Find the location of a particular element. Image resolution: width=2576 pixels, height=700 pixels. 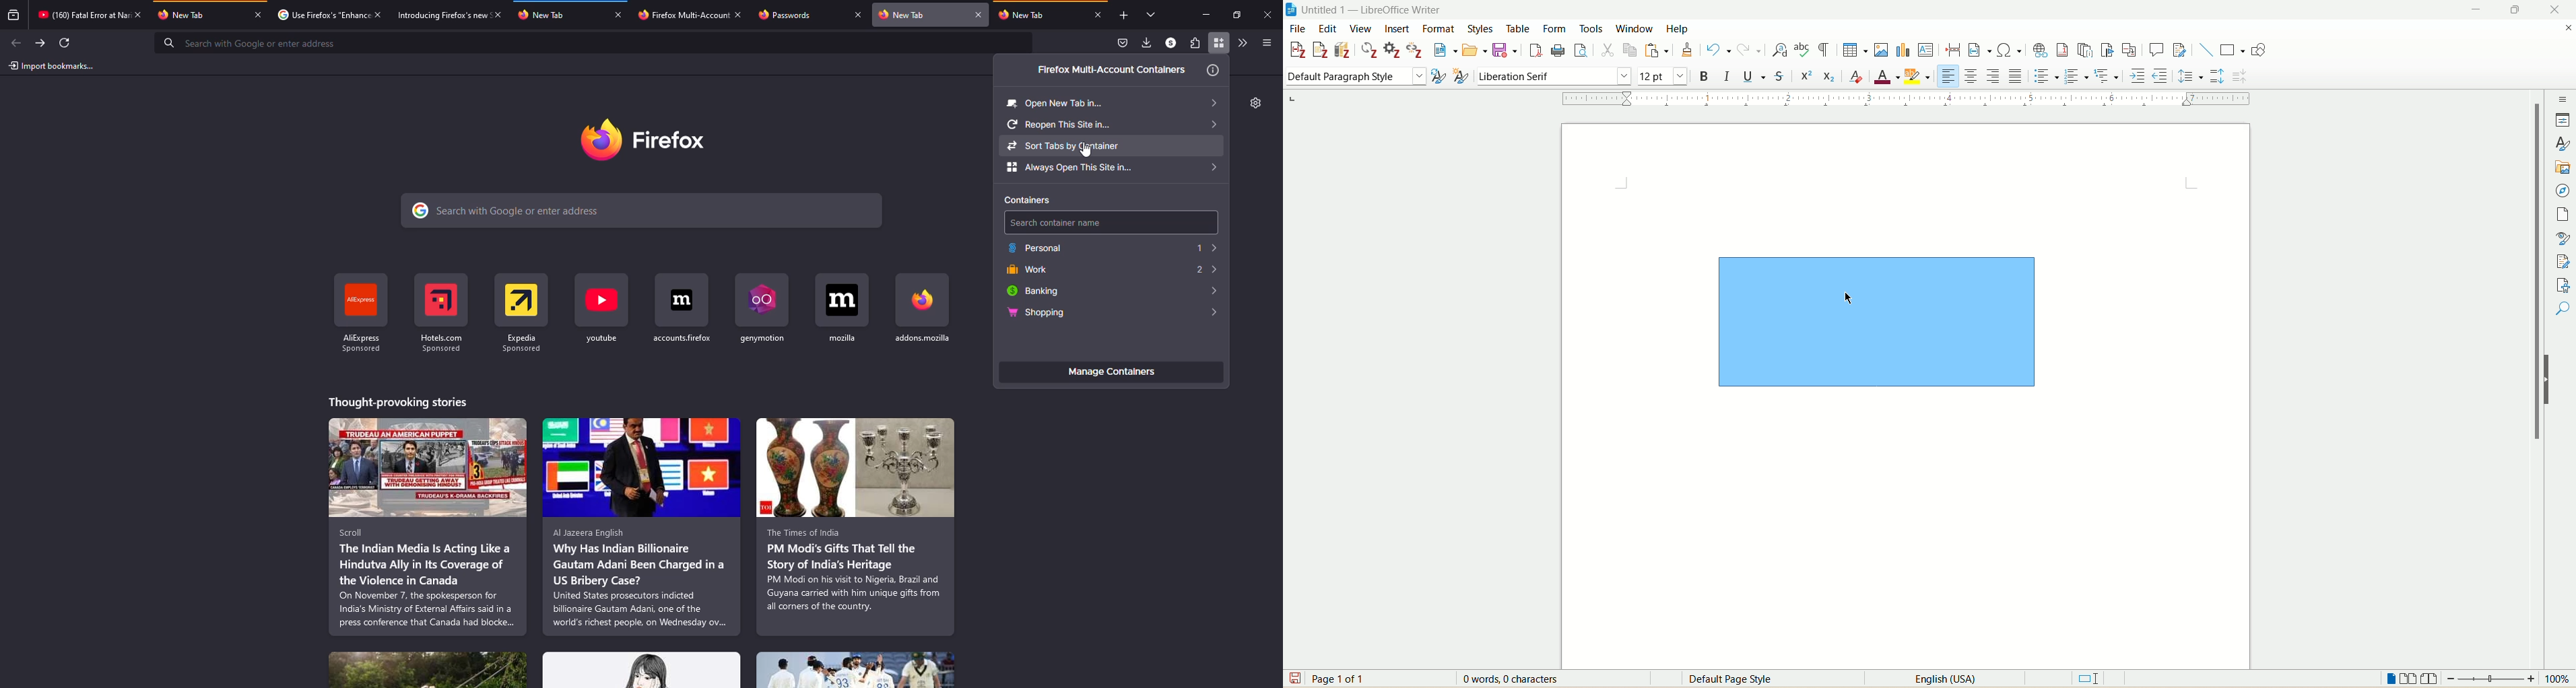

insert cross referencing is located at coordinates (2132, 52).